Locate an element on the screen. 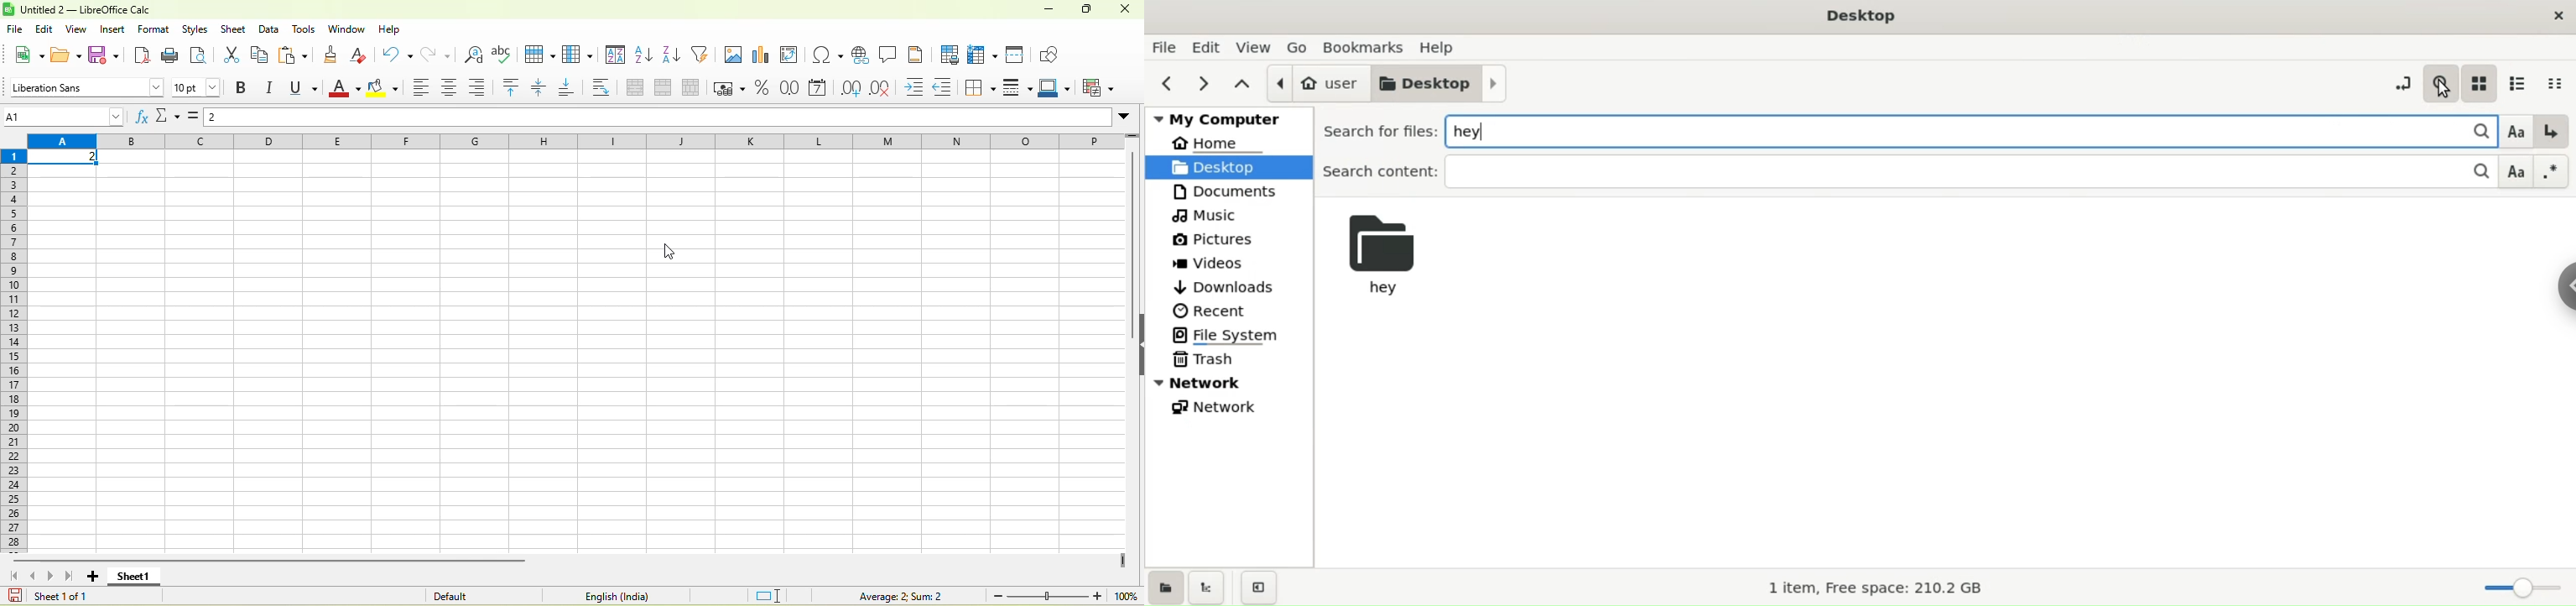 This screenshot has height=616, width=2576. minuimize is located at coordinates (1048, 10).